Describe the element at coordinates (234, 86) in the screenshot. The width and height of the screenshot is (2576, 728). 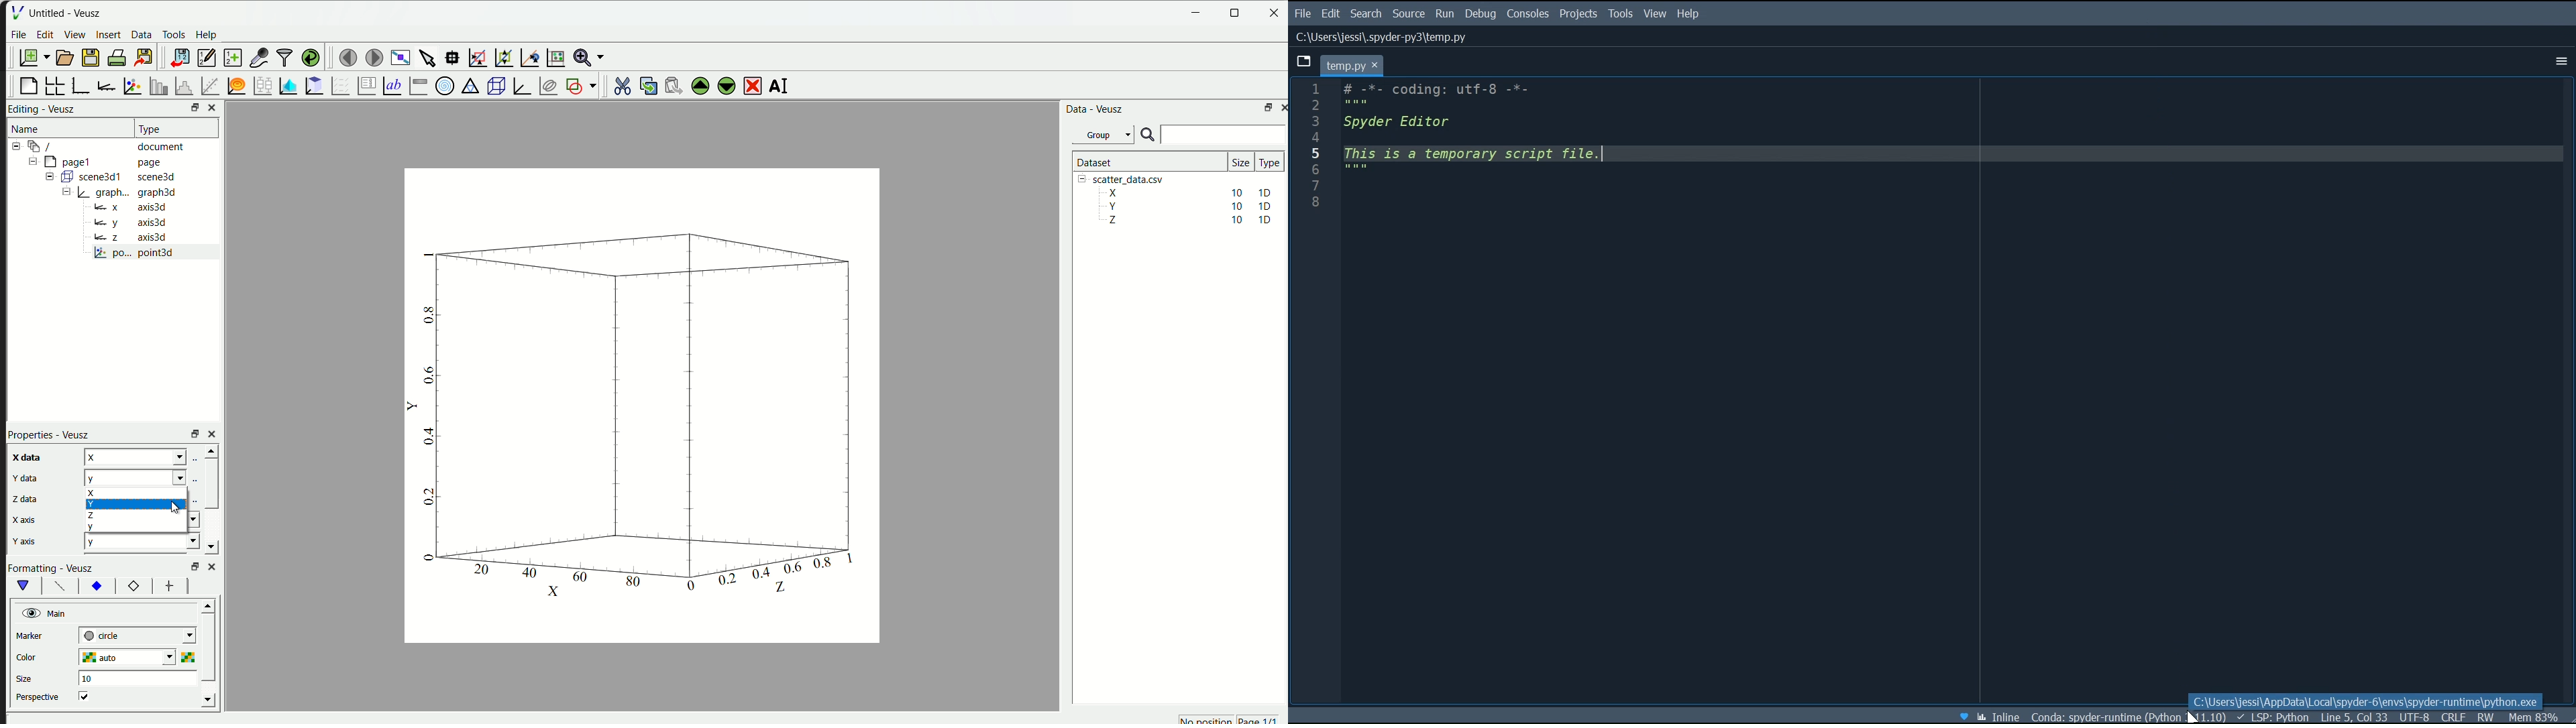
I see `plot function` at that location.